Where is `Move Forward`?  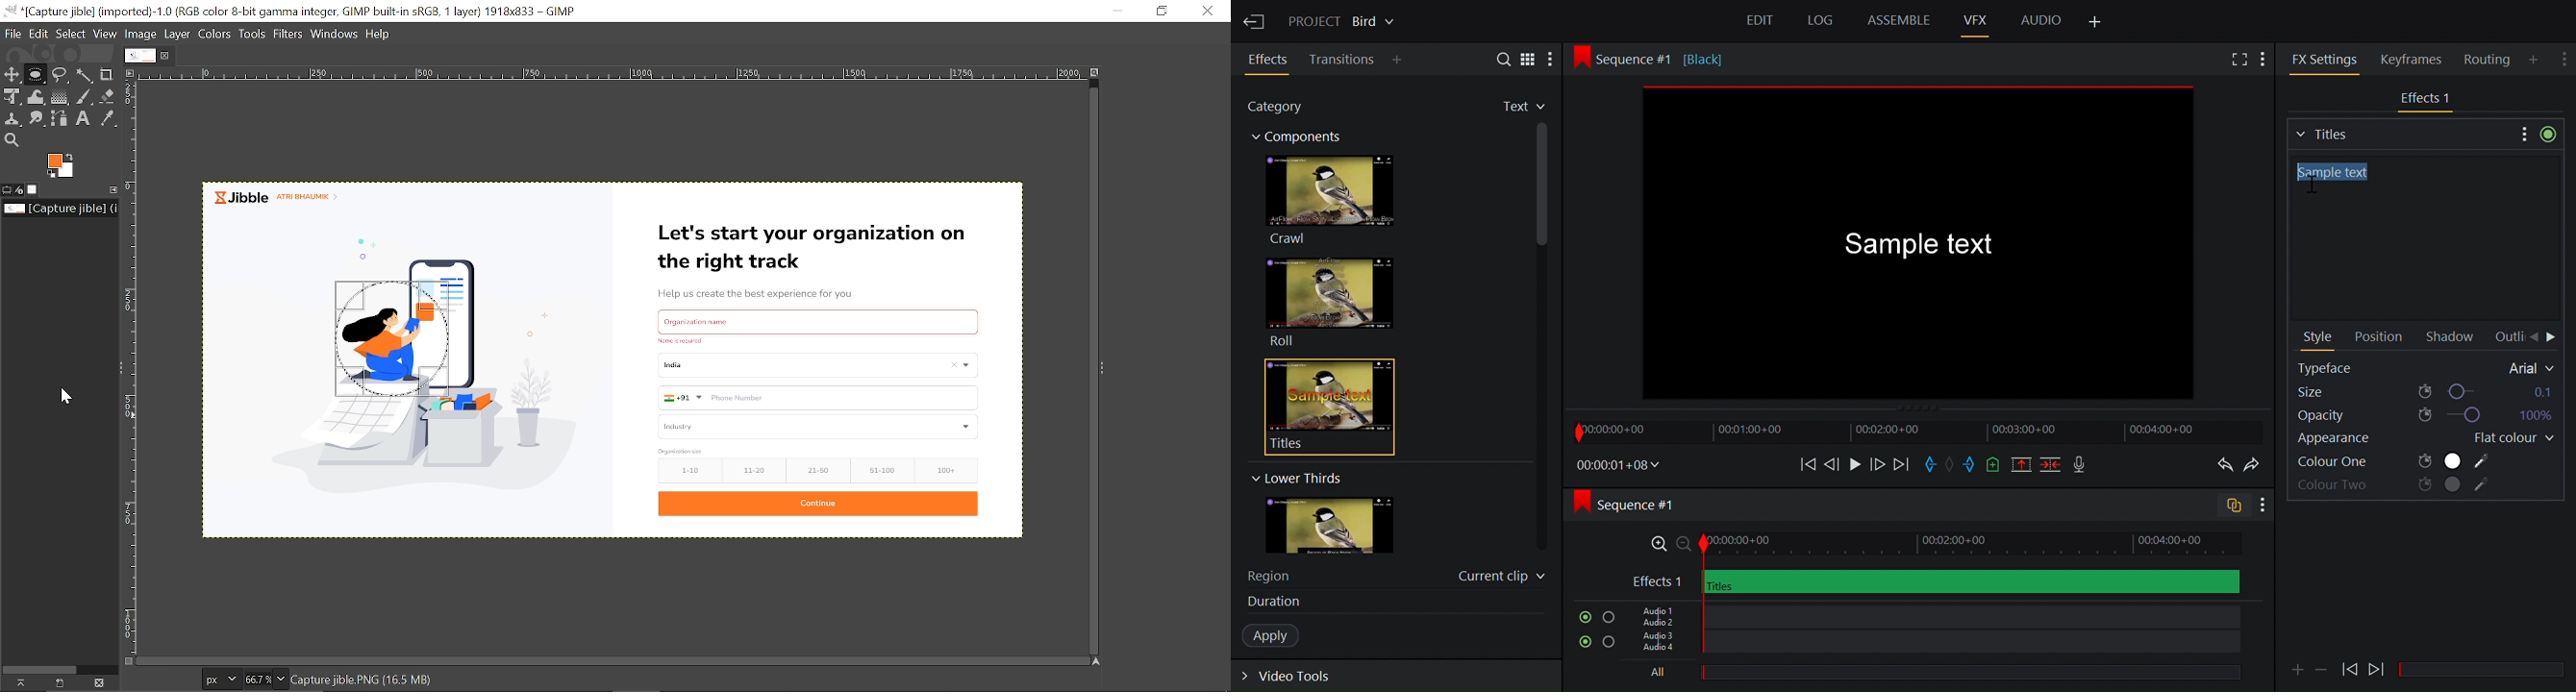
Move Forward is located at coordinates (2552, 338).